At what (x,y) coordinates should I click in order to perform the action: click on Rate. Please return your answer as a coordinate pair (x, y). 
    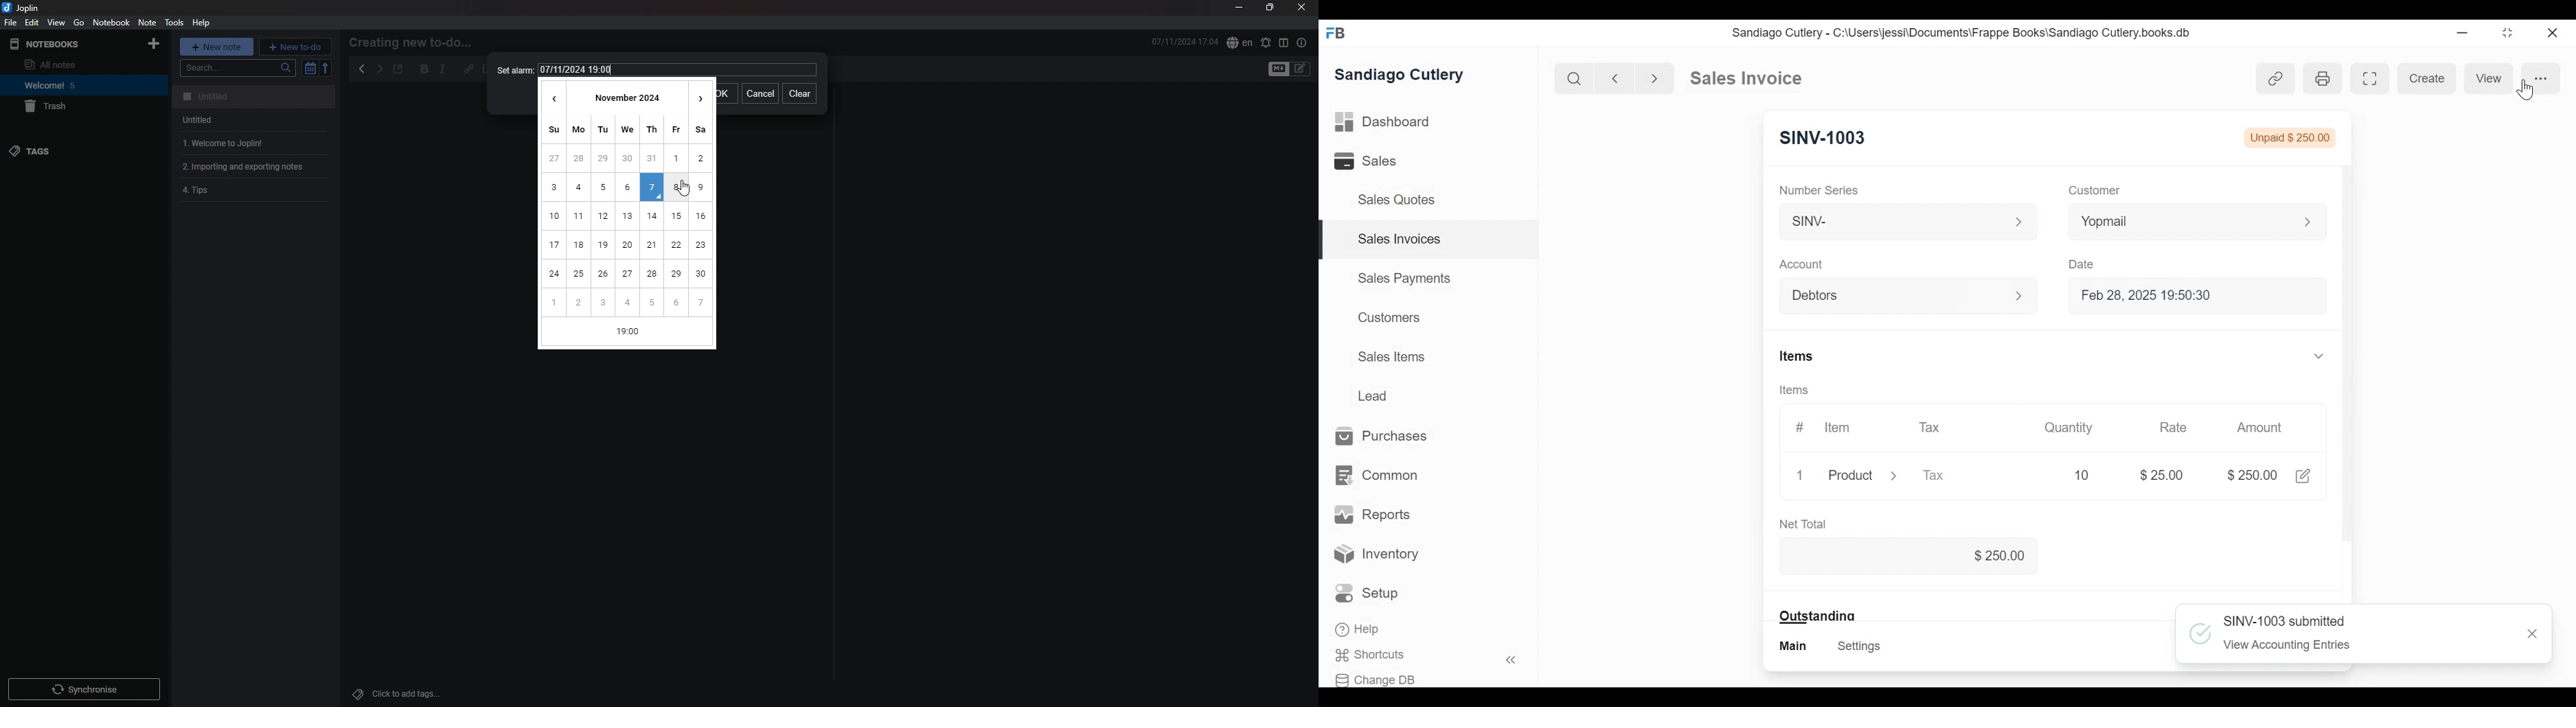
    Looking at the image, I should click on (2173, 428).